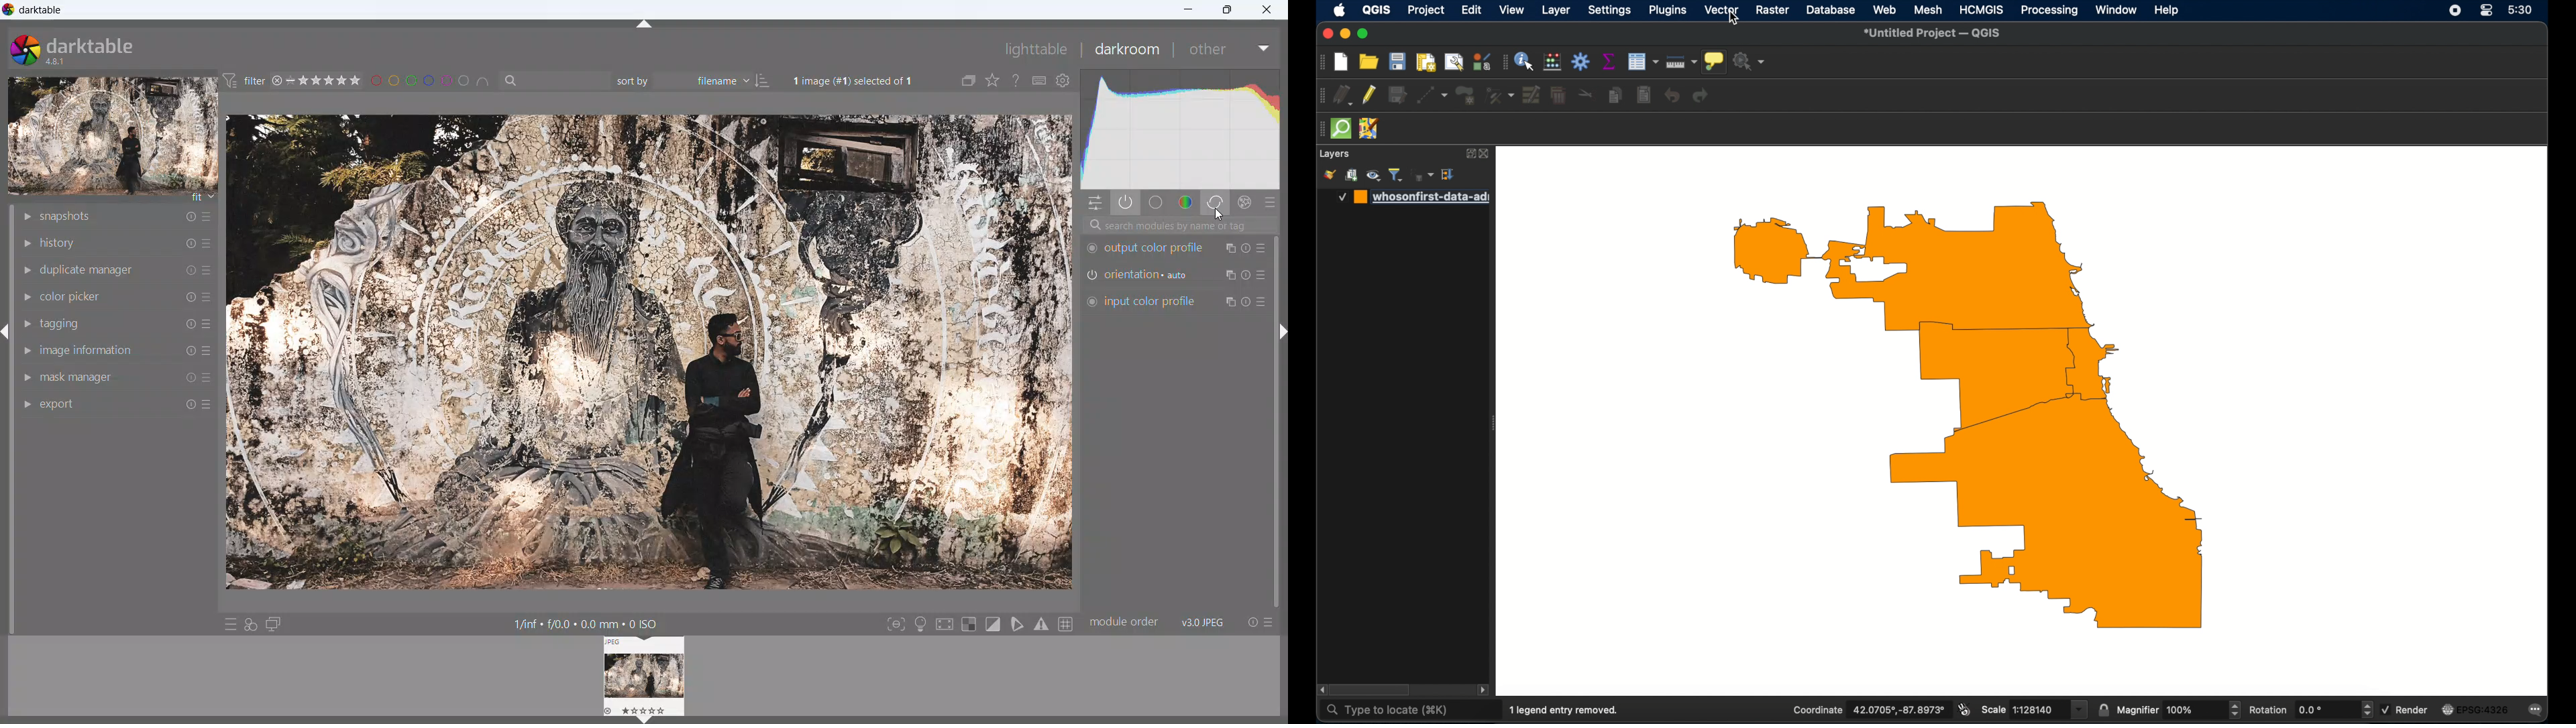 The width and height of the screenshot is (2576, 728). What do you see at coordinates (13, 417) in the screenshot?
I see `scrollbar` at bounding box center [13, 417].